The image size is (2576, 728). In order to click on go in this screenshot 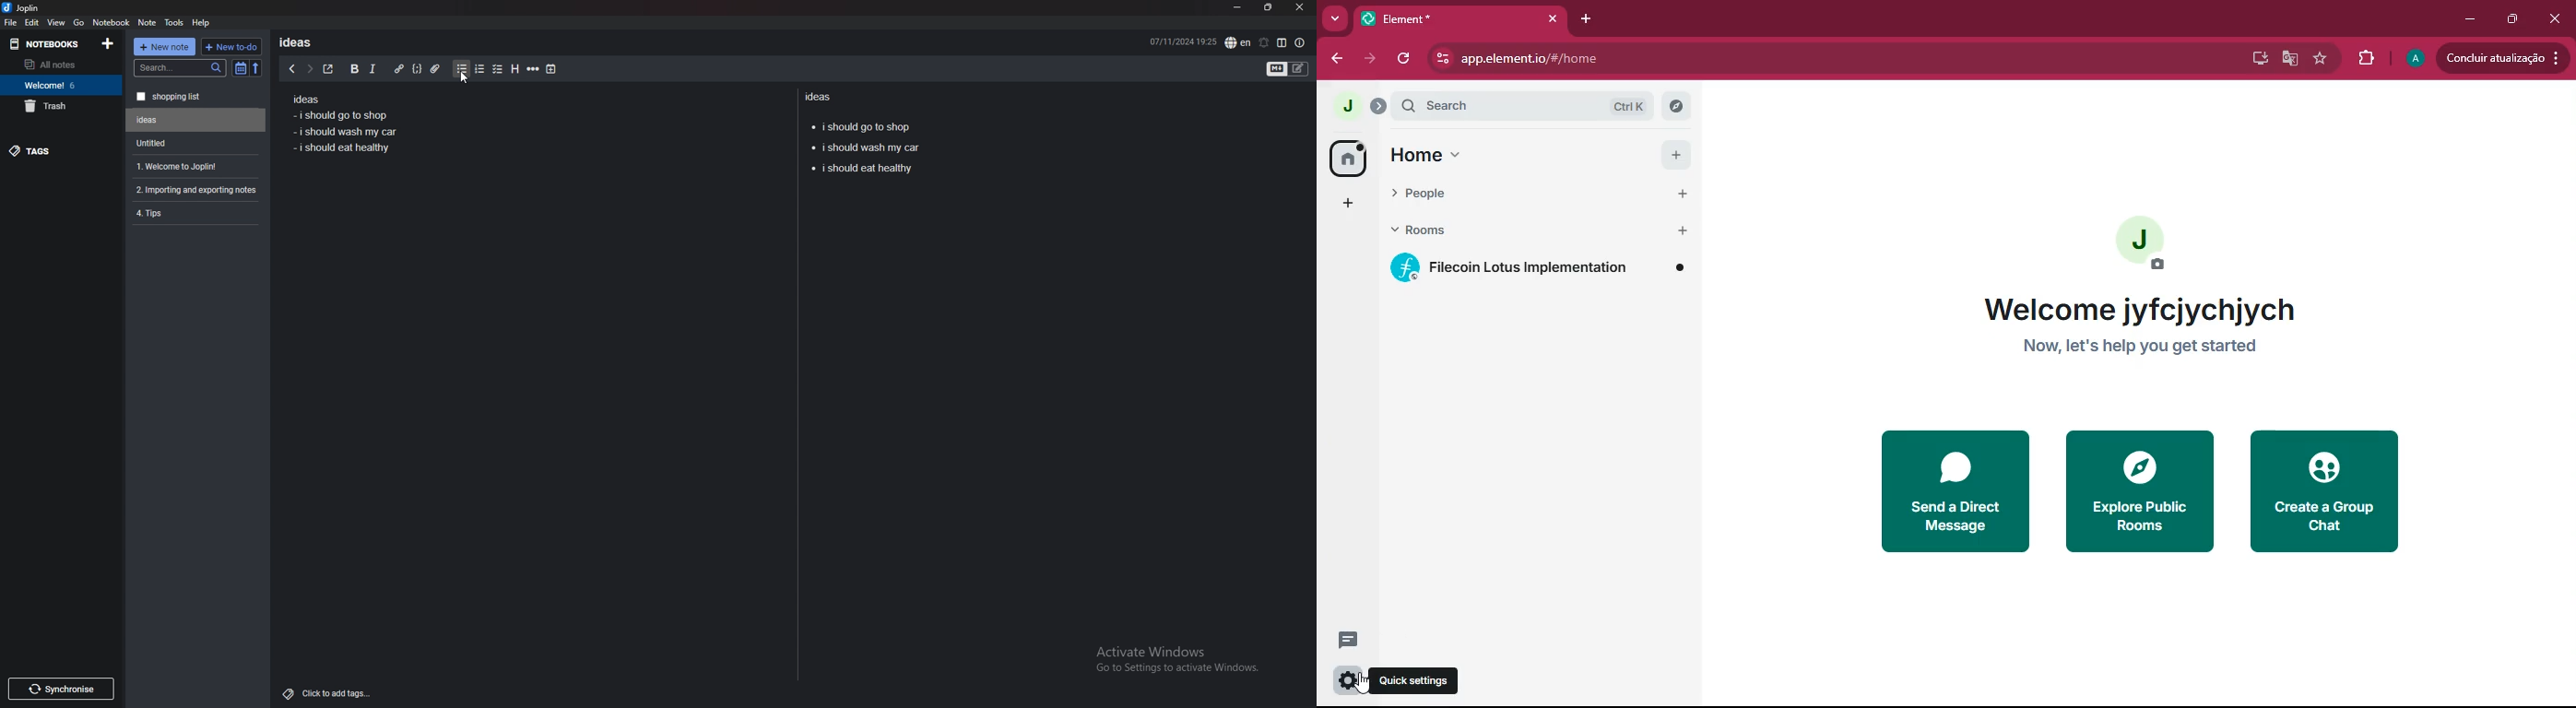, I will do `click(79, 21)`.